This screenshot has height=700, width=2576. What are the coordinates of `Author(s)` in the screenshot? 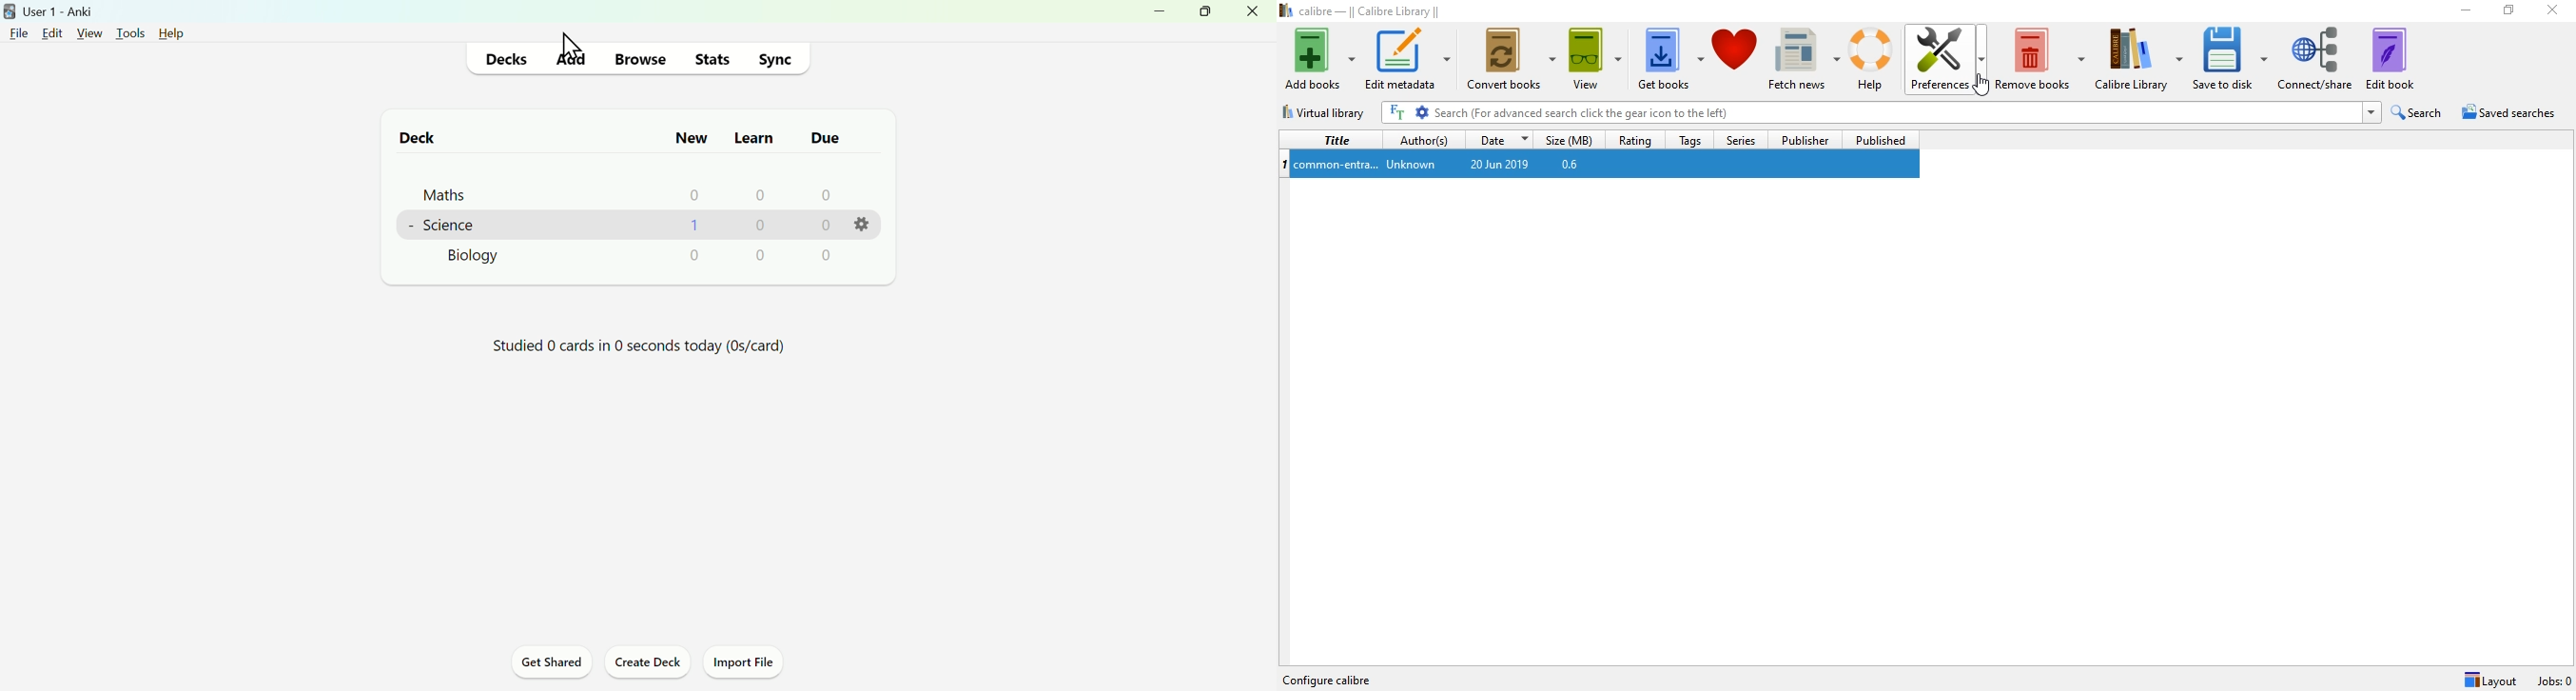 It's located at (1425, 138).